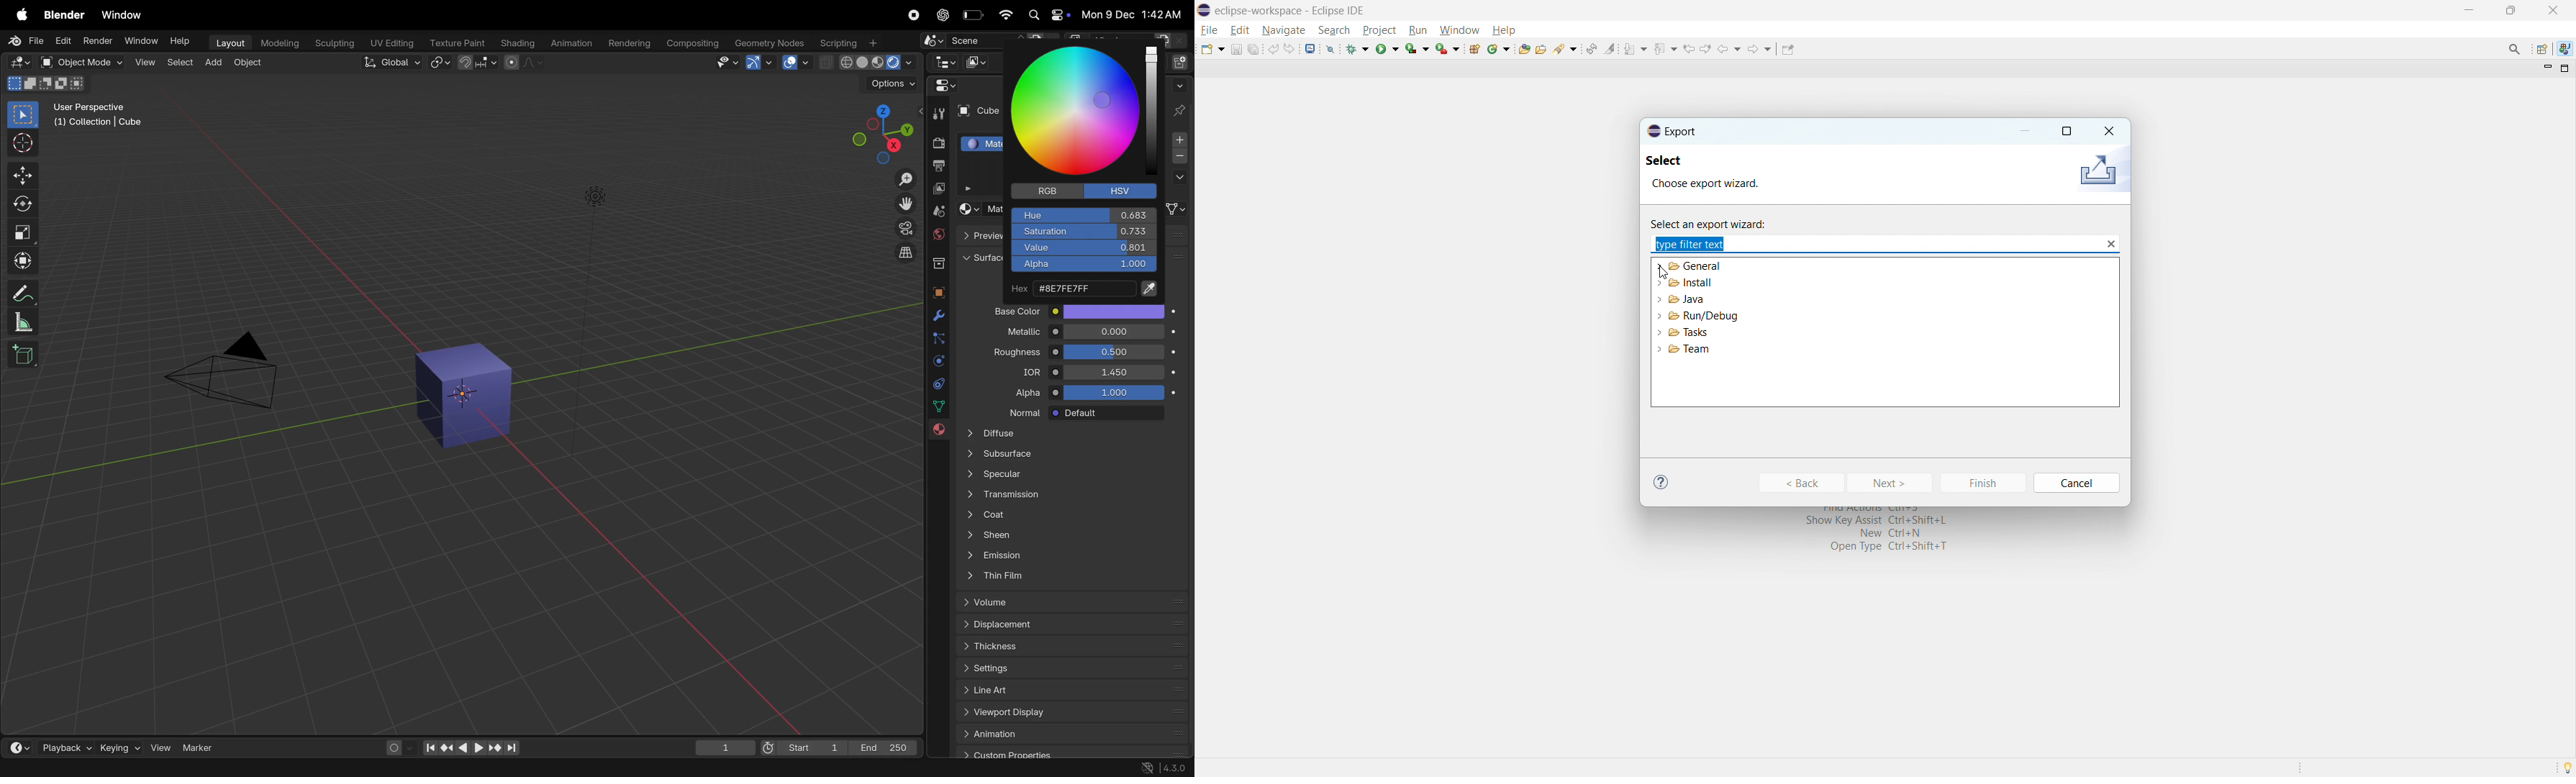 Image resolution: width=2576 pixels, height=784 pixels. I want to click on thickness, so click(1068, 645).